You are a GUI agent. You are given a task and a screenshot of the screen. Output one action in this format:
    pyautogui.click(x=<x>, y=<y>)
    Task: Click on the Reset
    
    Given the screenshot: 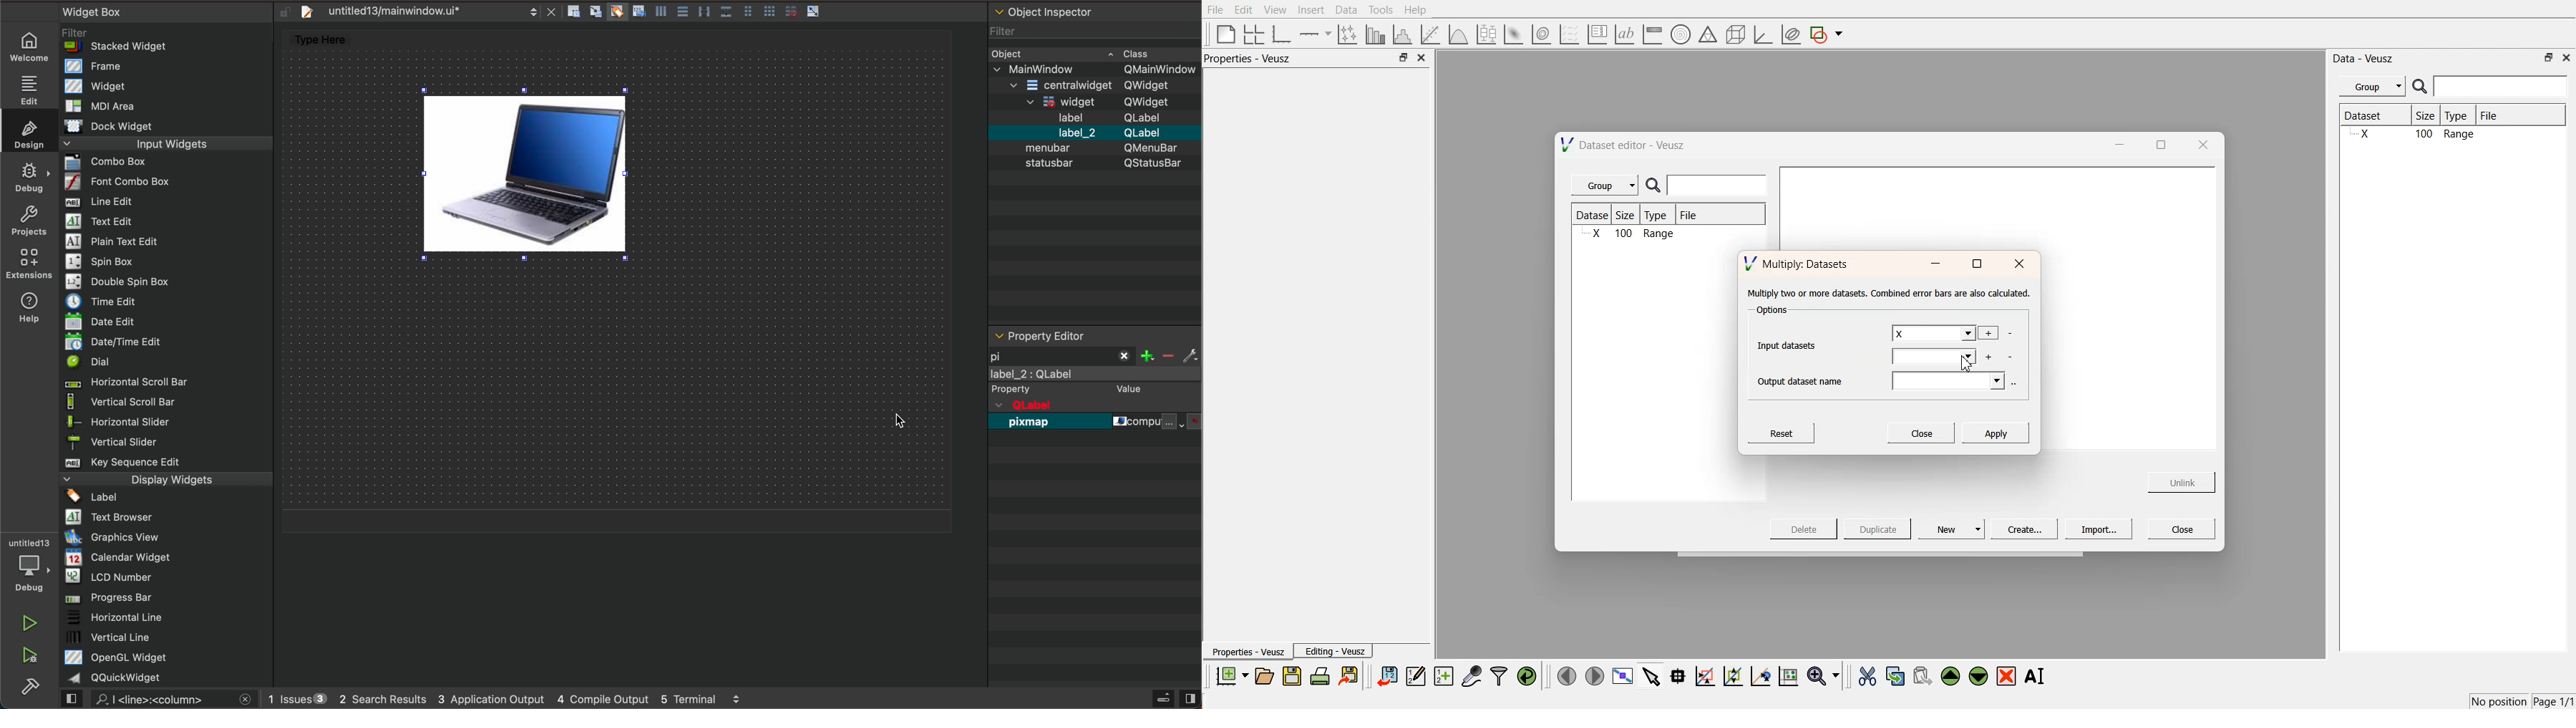 What is the action you would take?
    pyautogui.click(x=1784, y=432)
    